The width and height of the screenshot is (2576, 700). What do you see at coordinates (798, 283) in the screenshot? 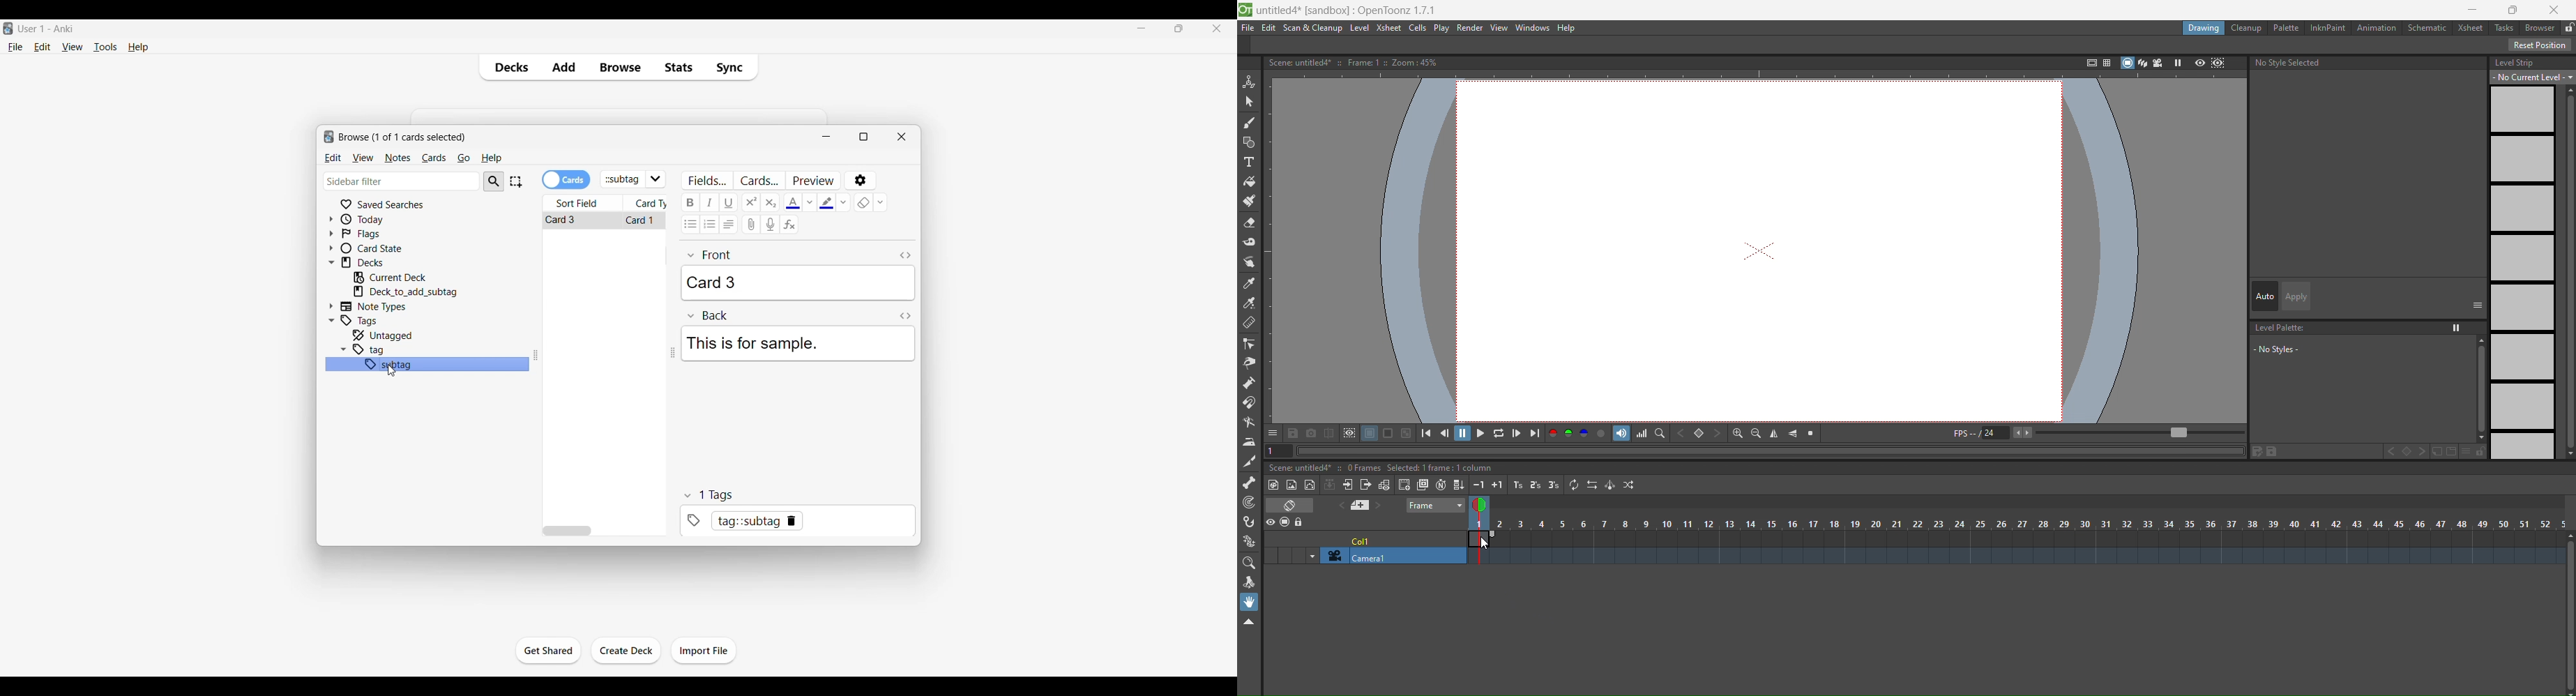
I see `Card 3` at bounding box center [798, 283].